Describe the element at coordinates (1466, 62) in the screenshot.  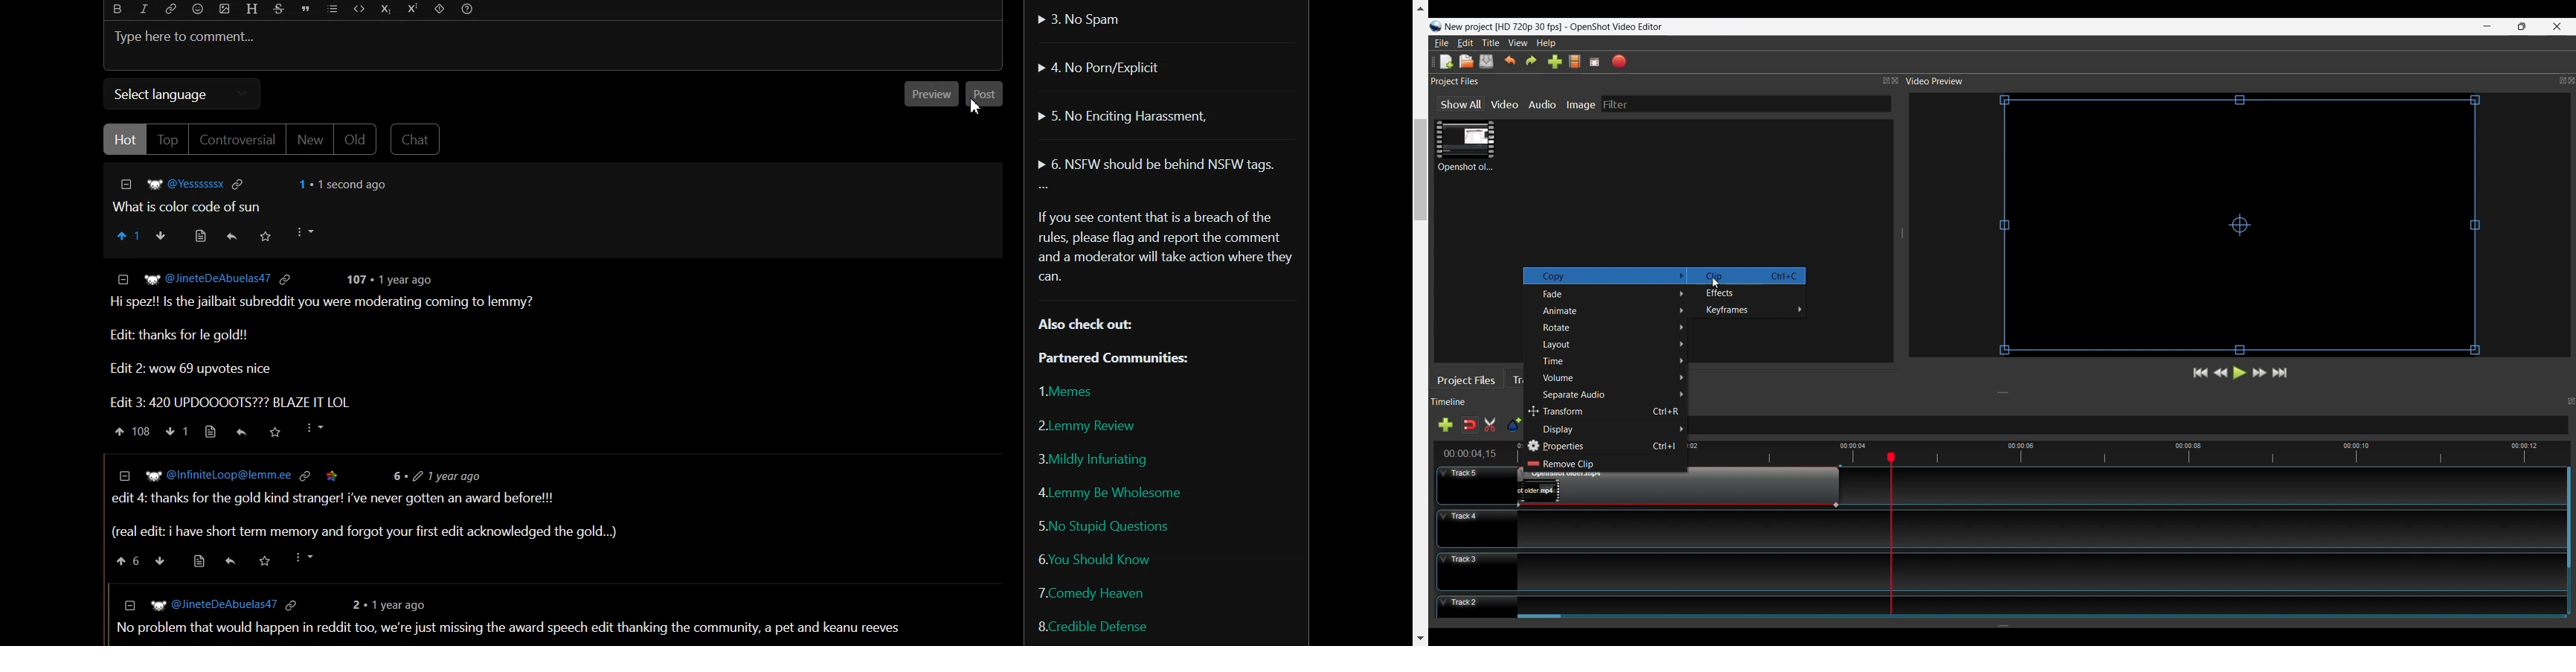
I see `Open File` at that location.